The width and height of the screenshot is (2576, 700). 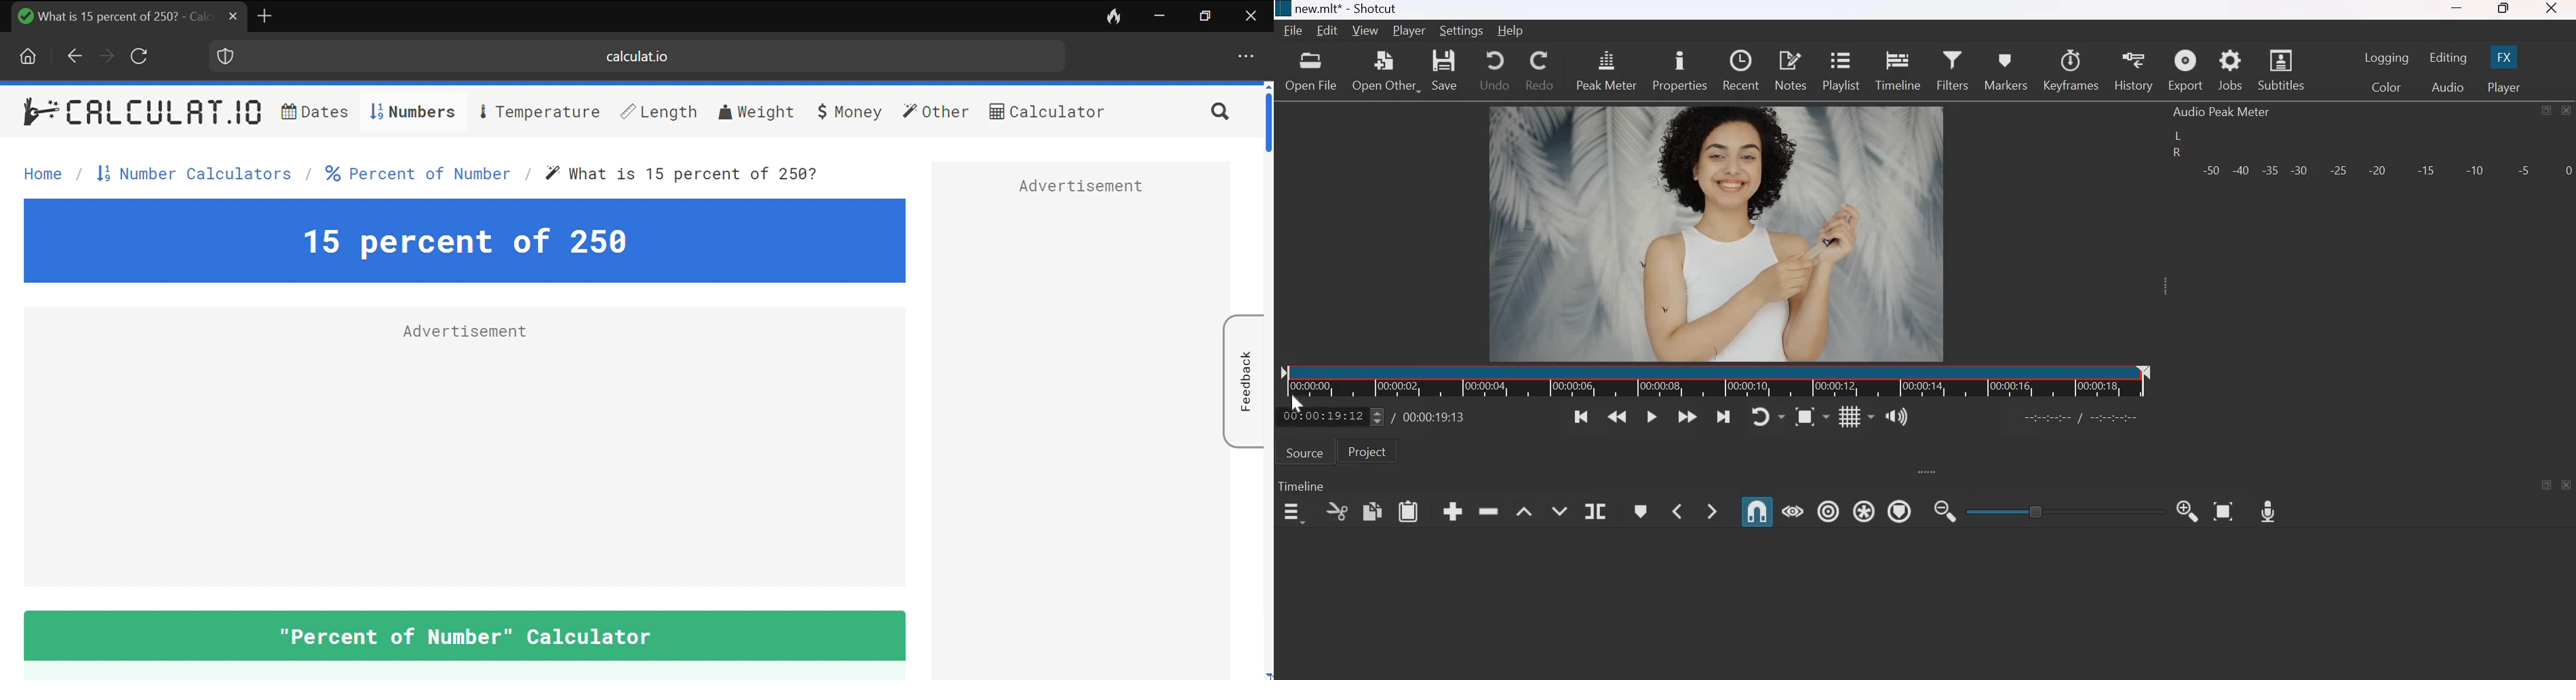 I want to click on , so click(x=1282, y=9).